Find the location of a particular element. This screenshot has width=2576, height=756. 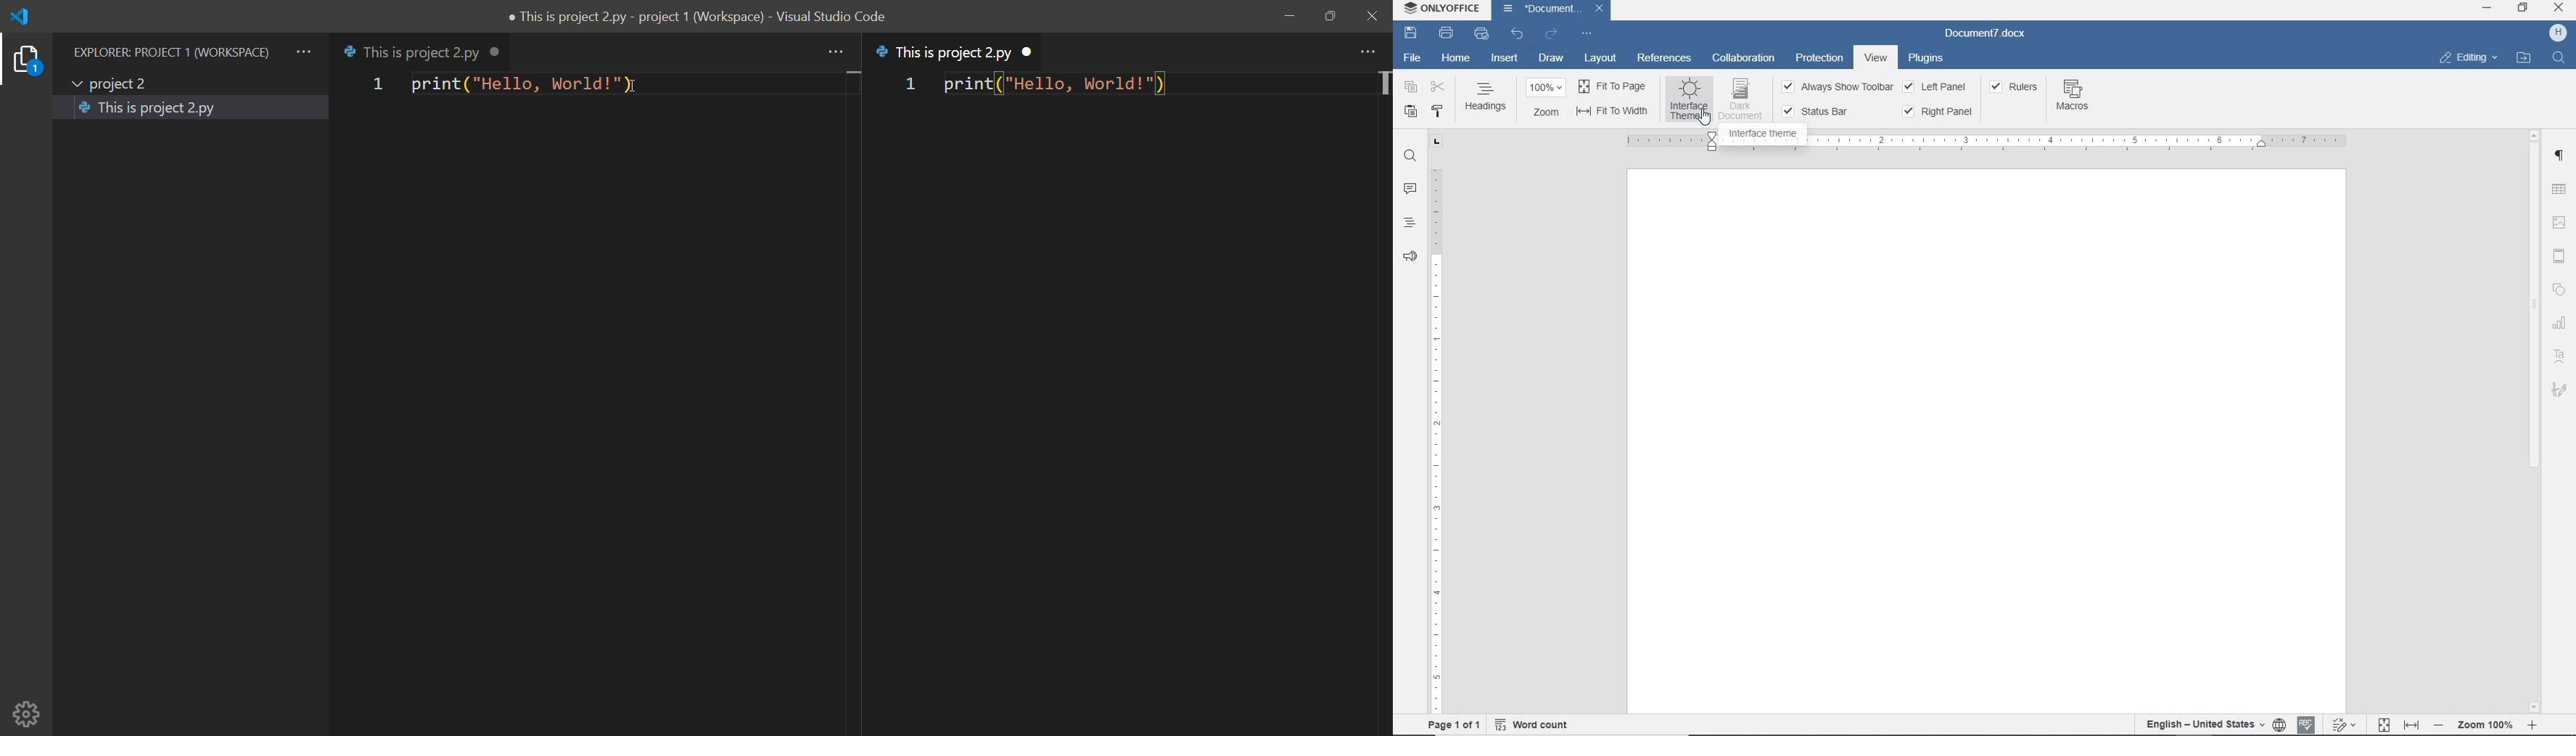

PASTE is located at coordinates (1410, 111).